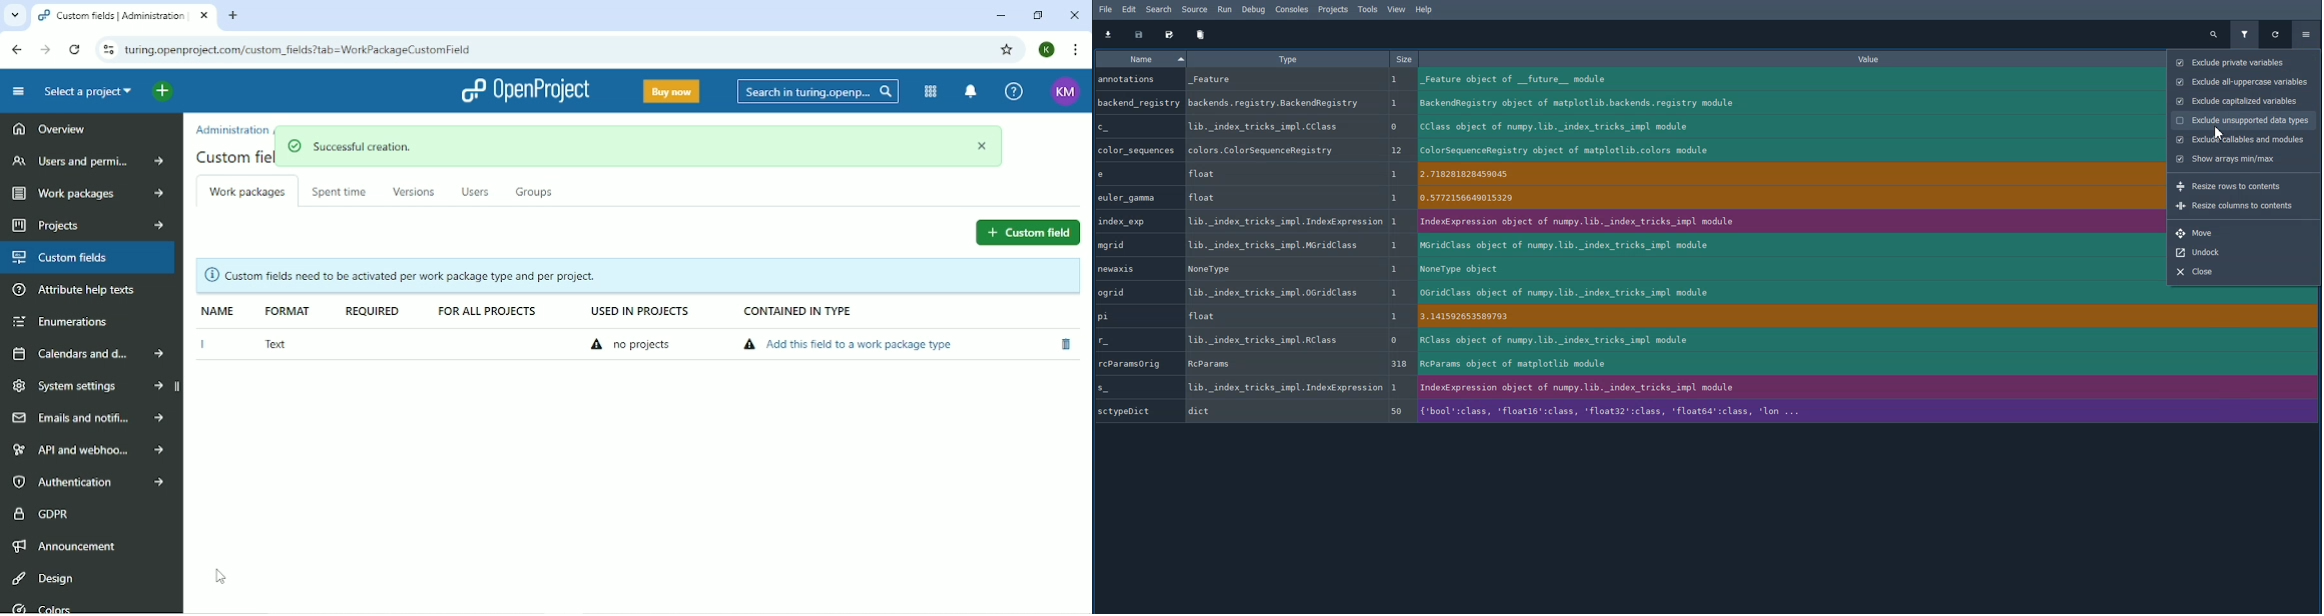  Describe the element at coordinates (1278, 102) in the screenshot. I see `type value` at that location.